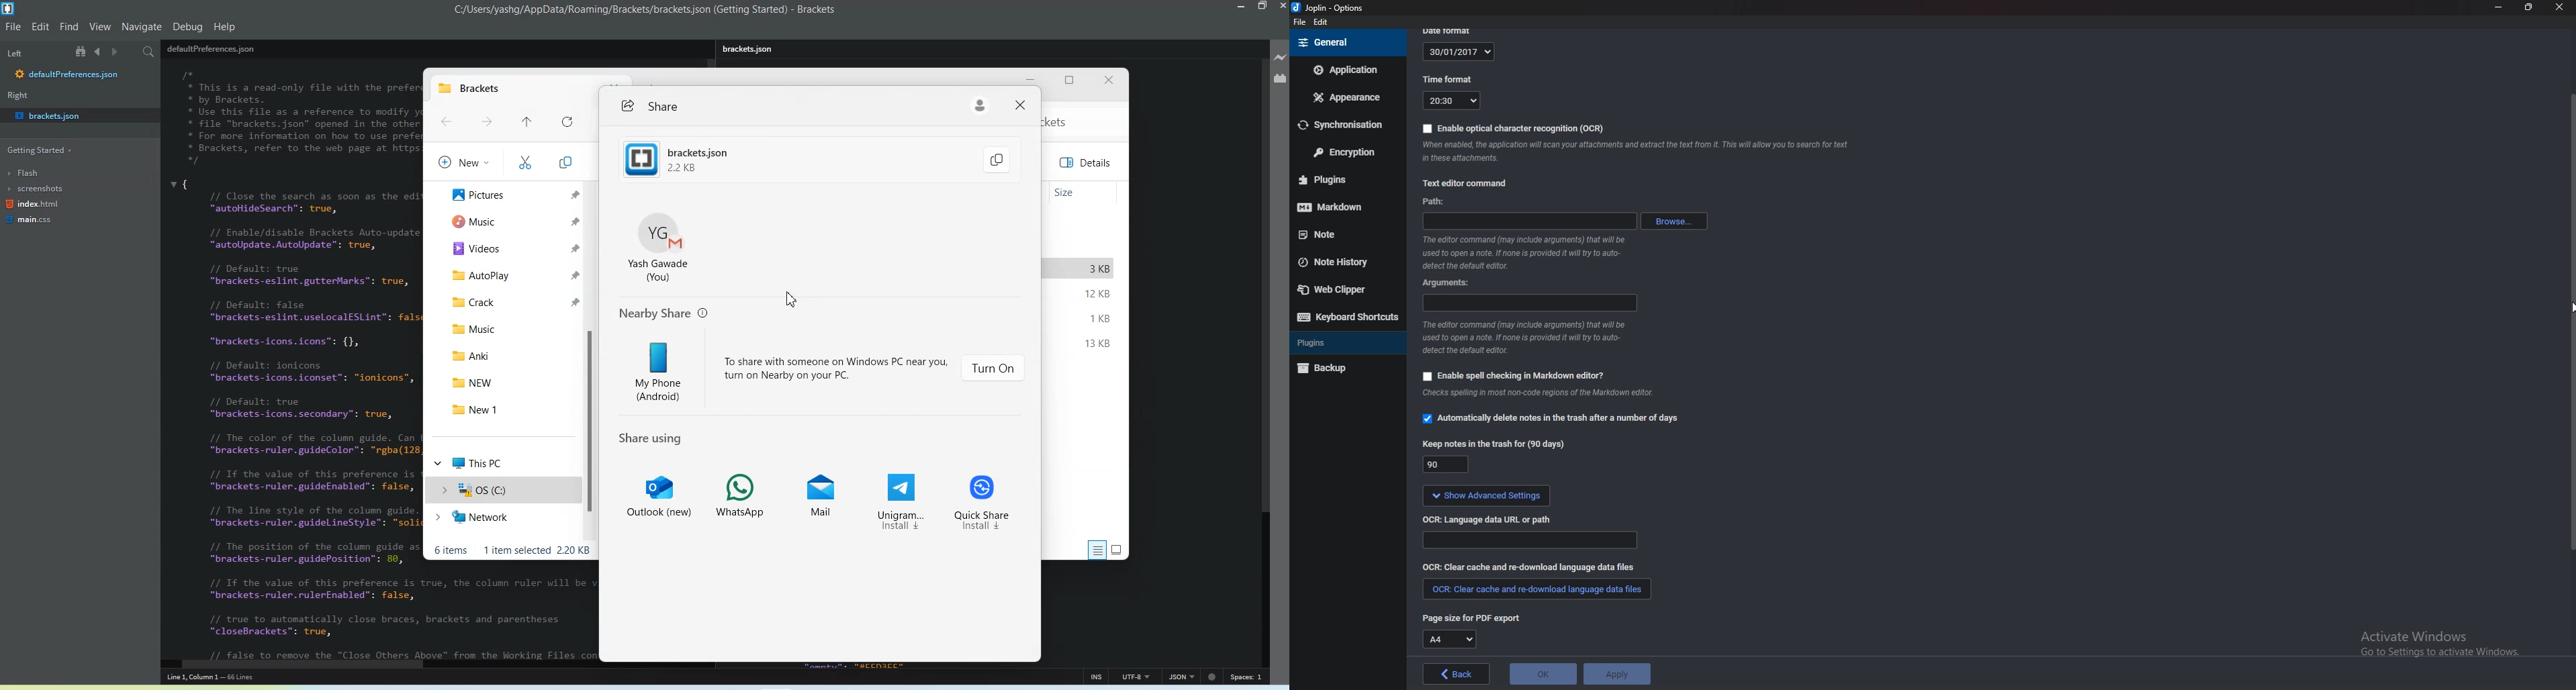 The height and width of the screenshot is (700, 2576). Describe the element at coordinates (1084, 191) in the screenshot. I see `Size` at that location.